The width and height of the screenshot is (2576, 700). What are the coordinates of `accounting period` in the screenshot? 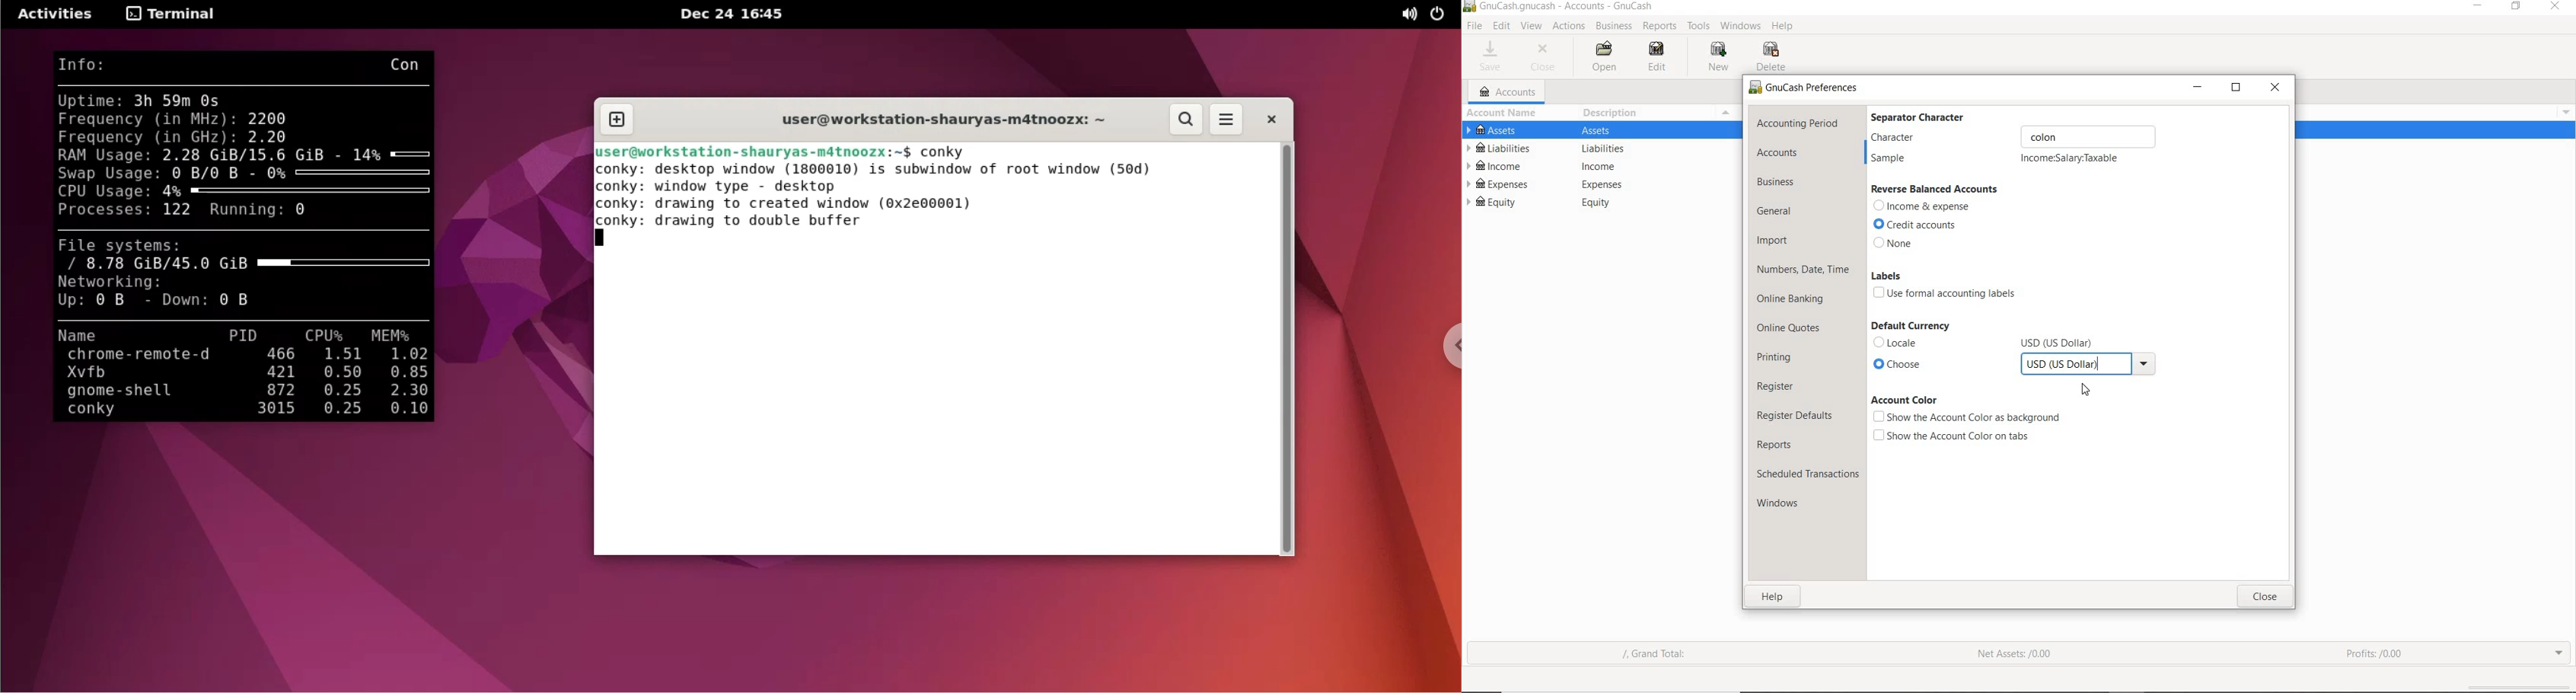 It's located at (1798, 123).